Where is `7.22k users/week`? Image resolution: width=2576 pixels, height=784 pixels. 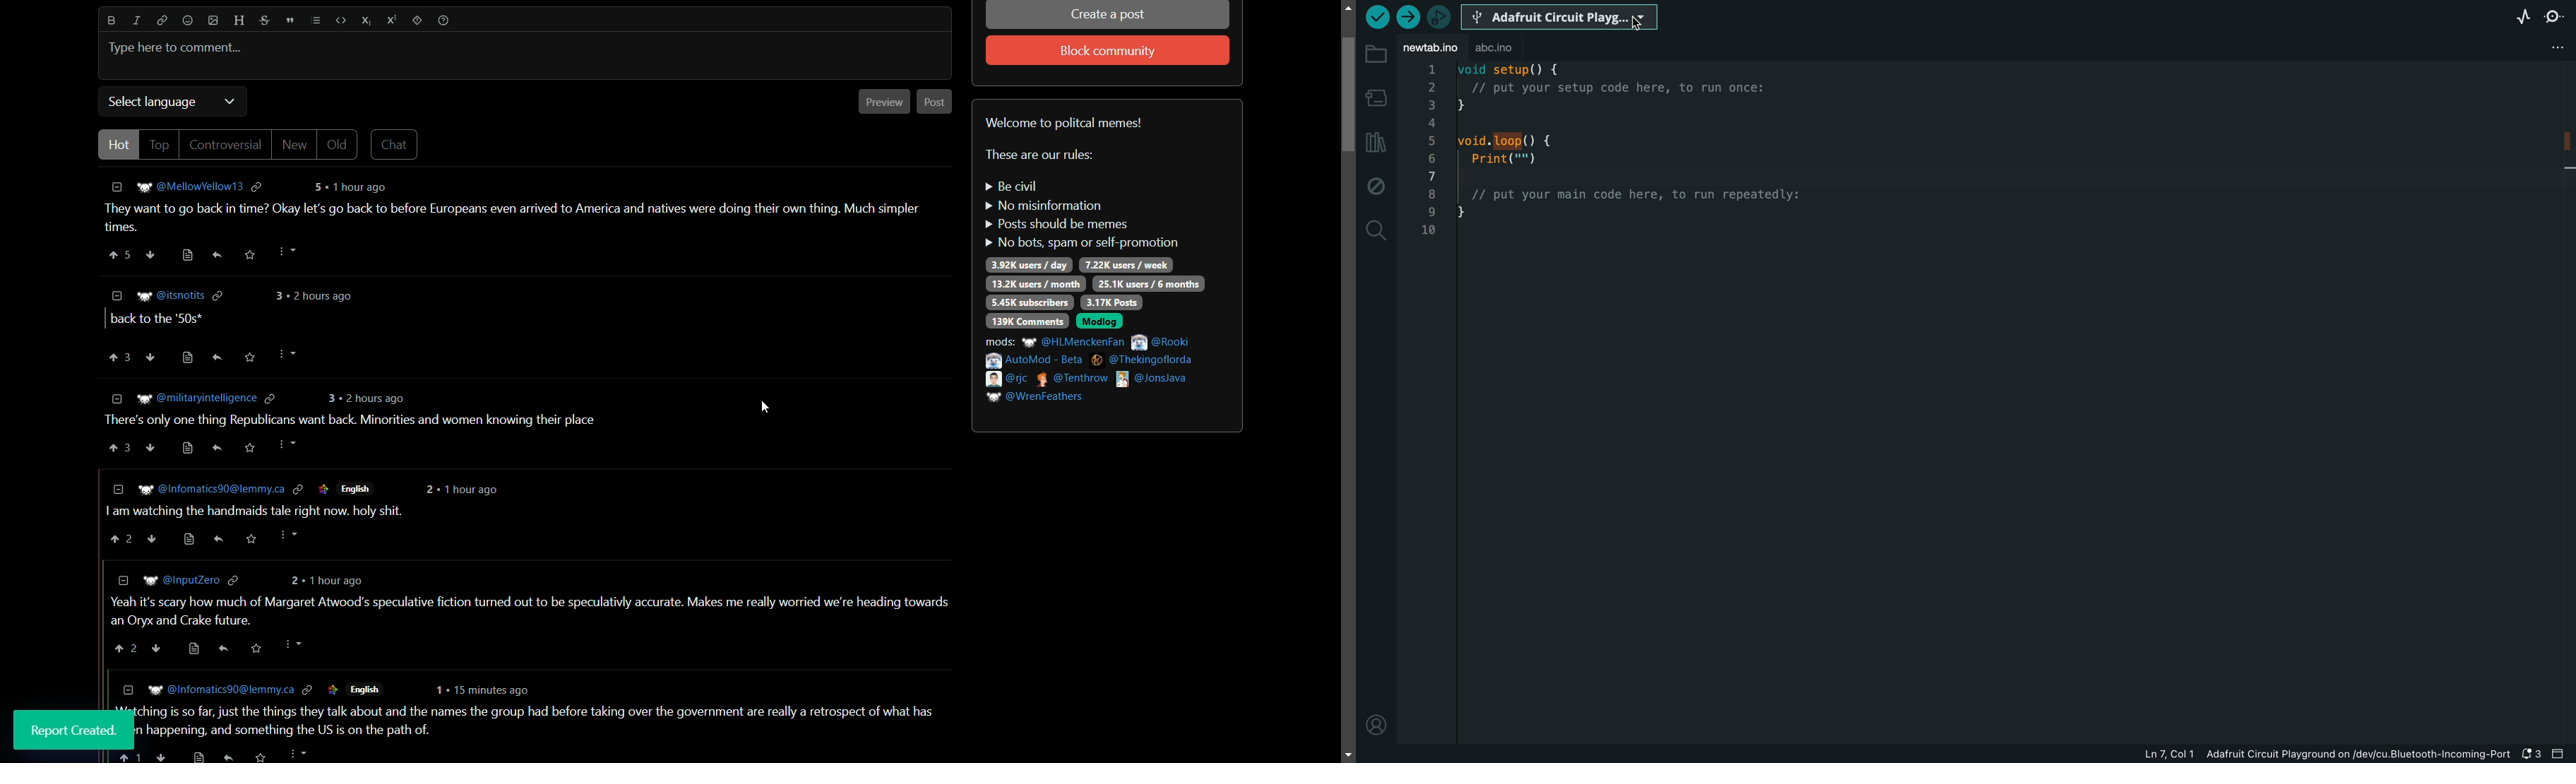
7.22k users/week is located at coordinates (1126, 266).